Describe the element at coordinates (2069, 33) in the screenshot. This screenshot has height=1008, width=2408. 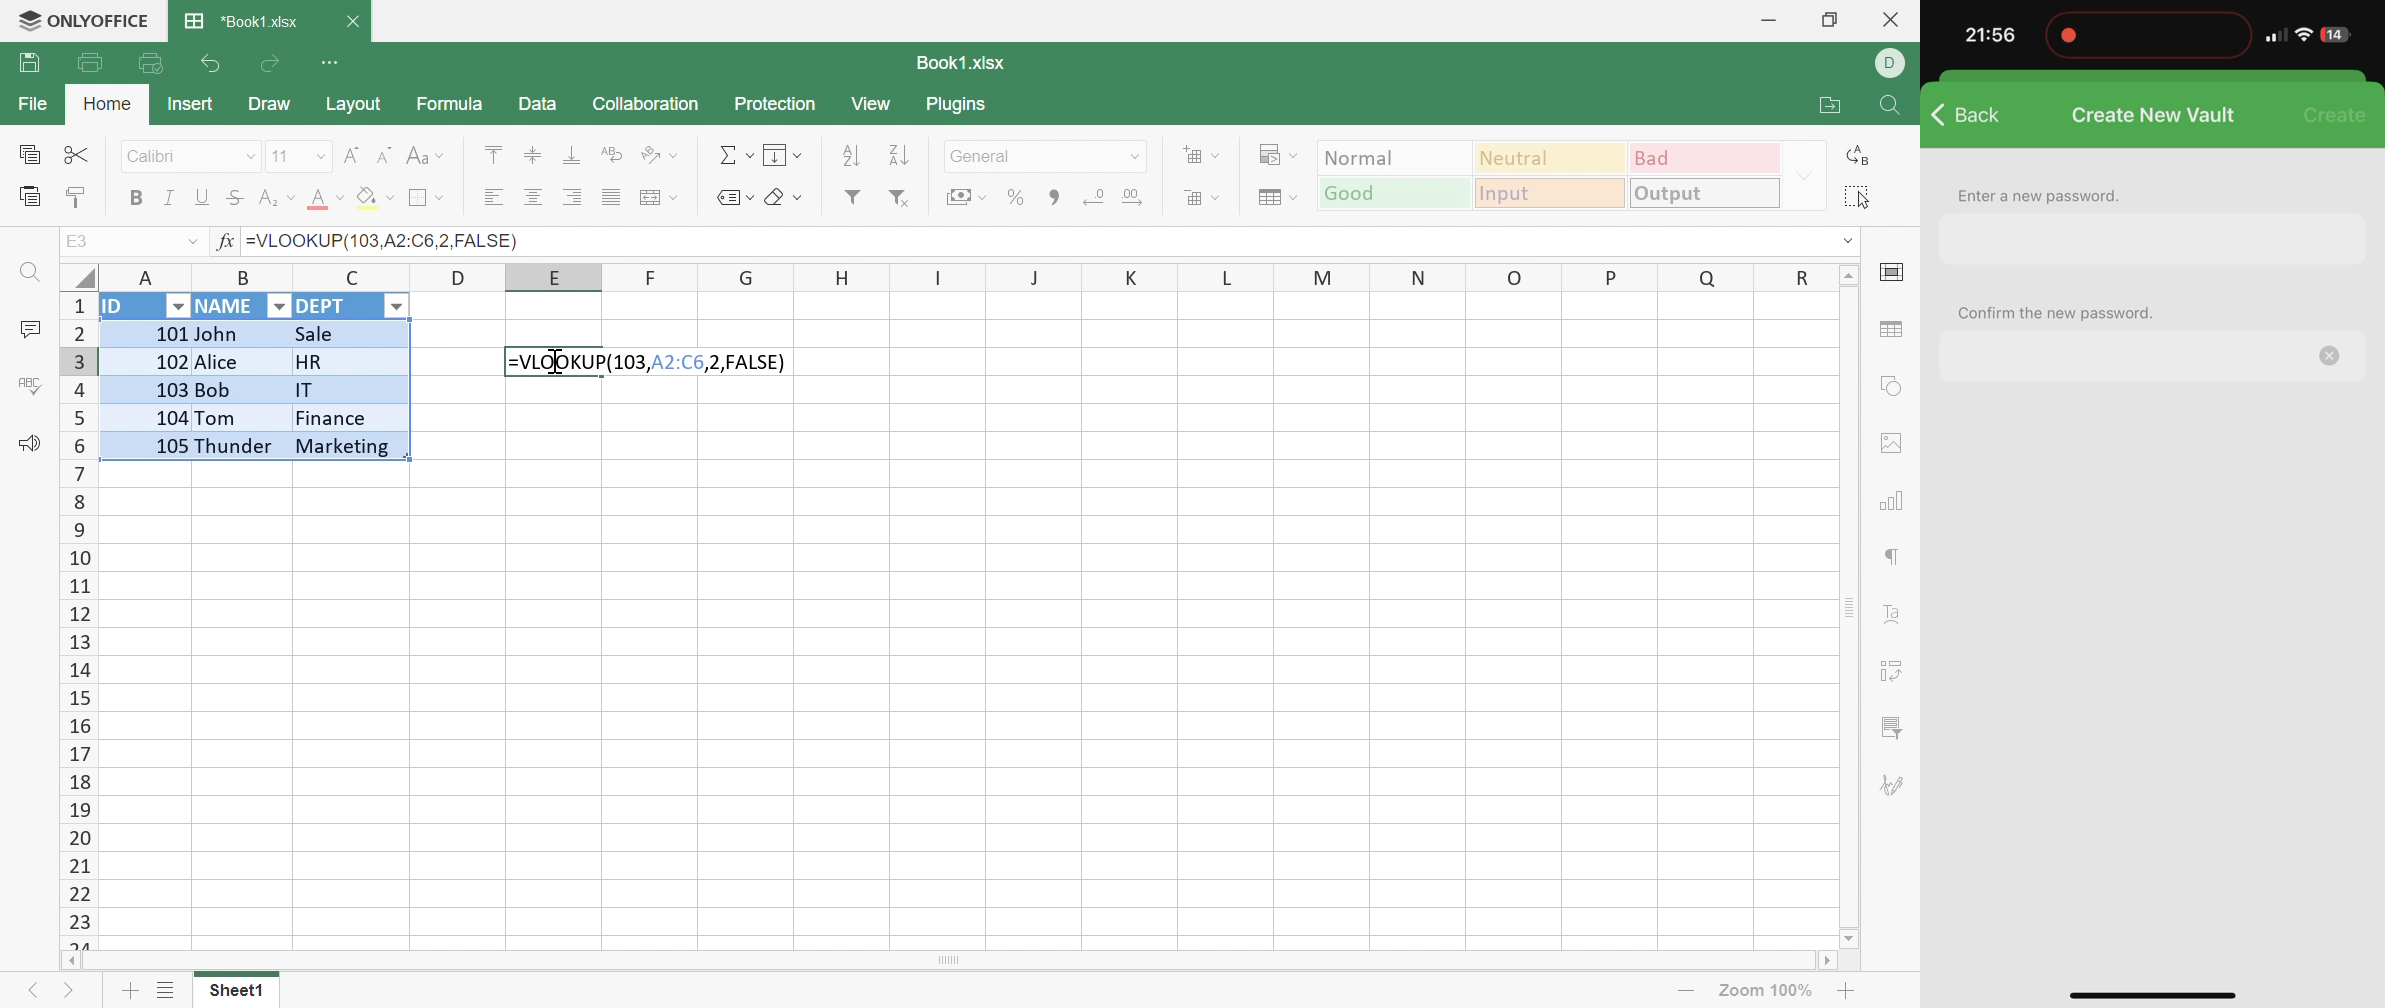
I see `recording the screen` at that location.